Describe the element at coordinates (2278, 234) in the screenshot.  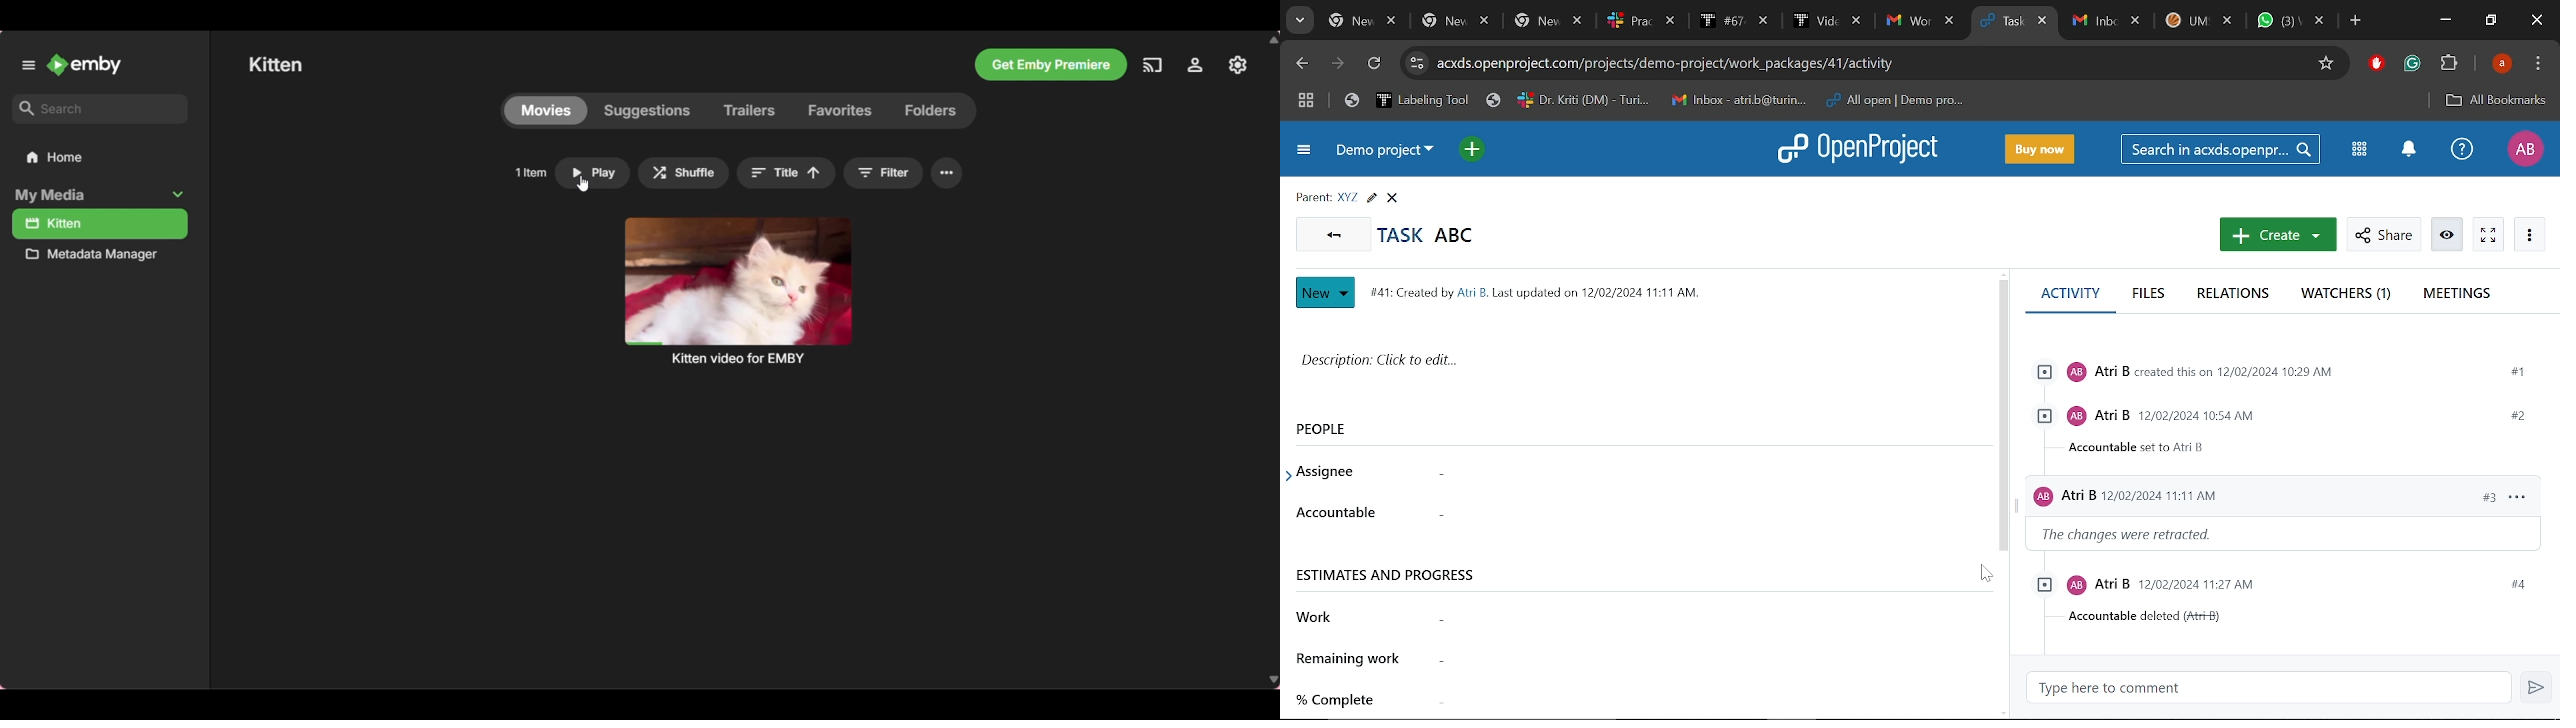
I see `Create ` at that location.